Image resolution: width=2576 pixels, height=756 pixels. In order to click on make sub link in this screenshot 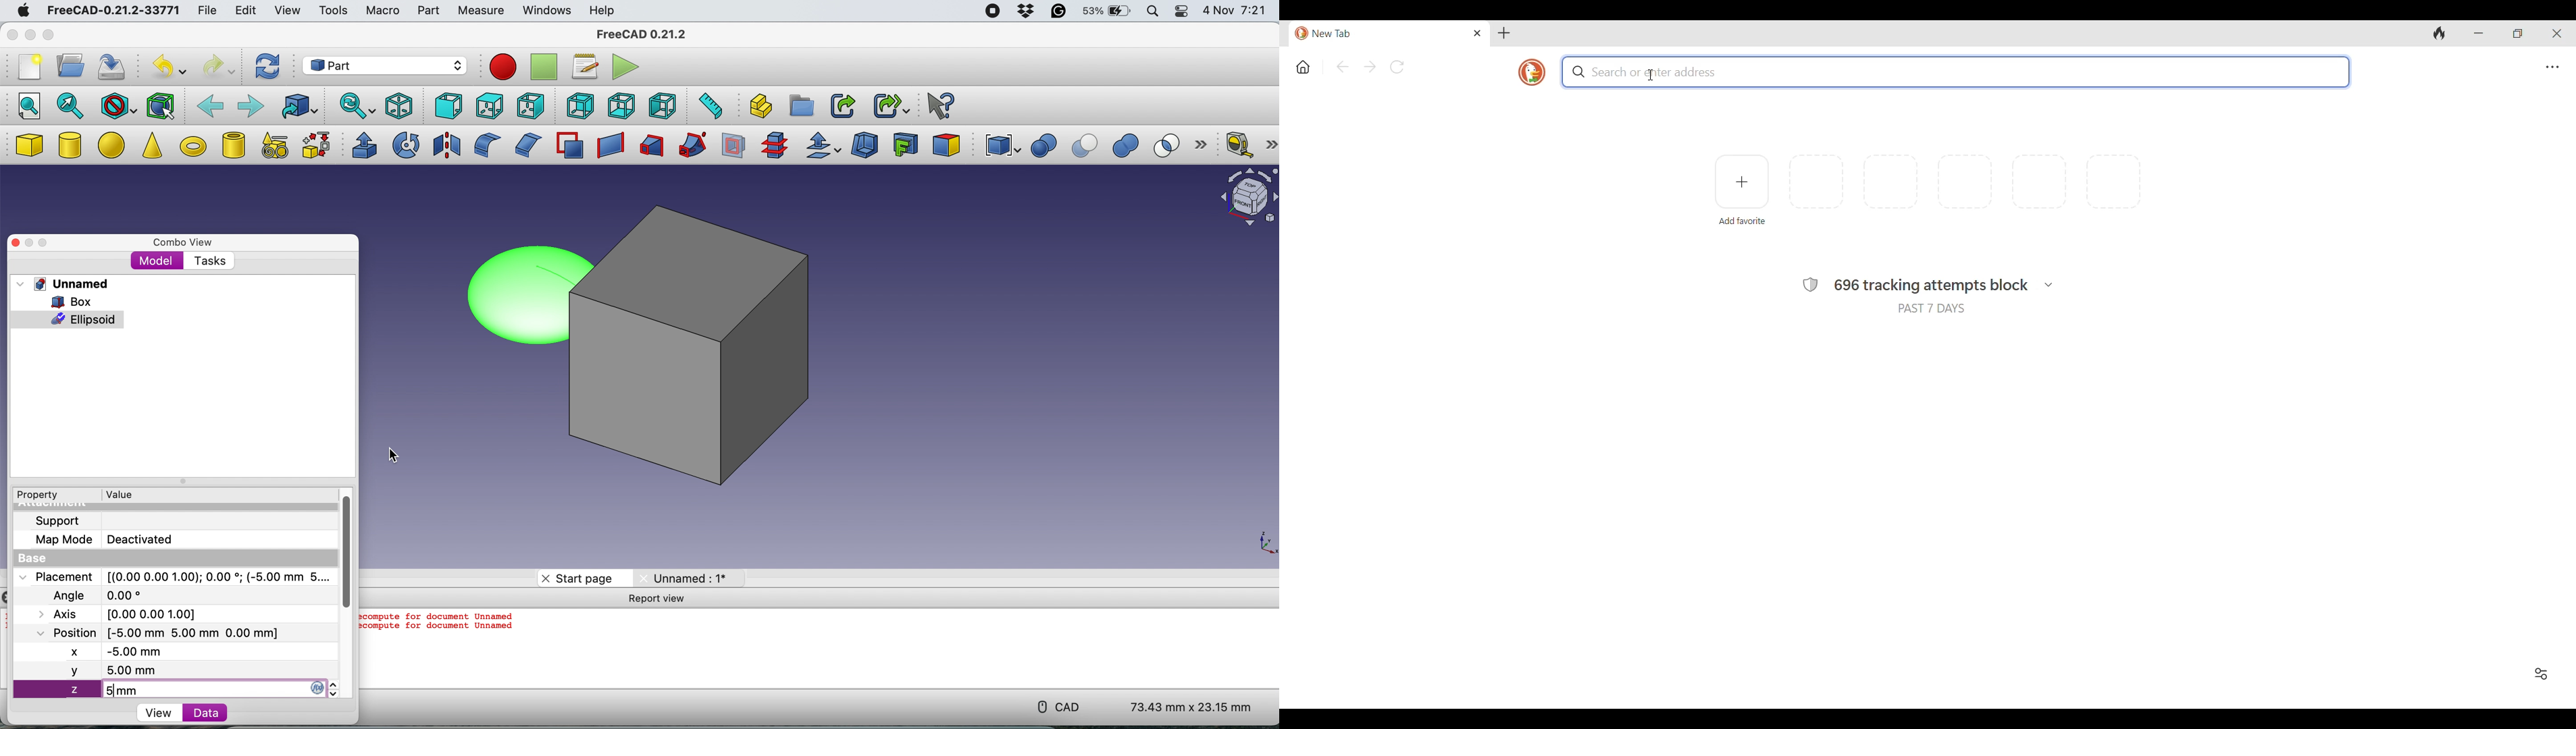, I will do `click(892, 104)`.